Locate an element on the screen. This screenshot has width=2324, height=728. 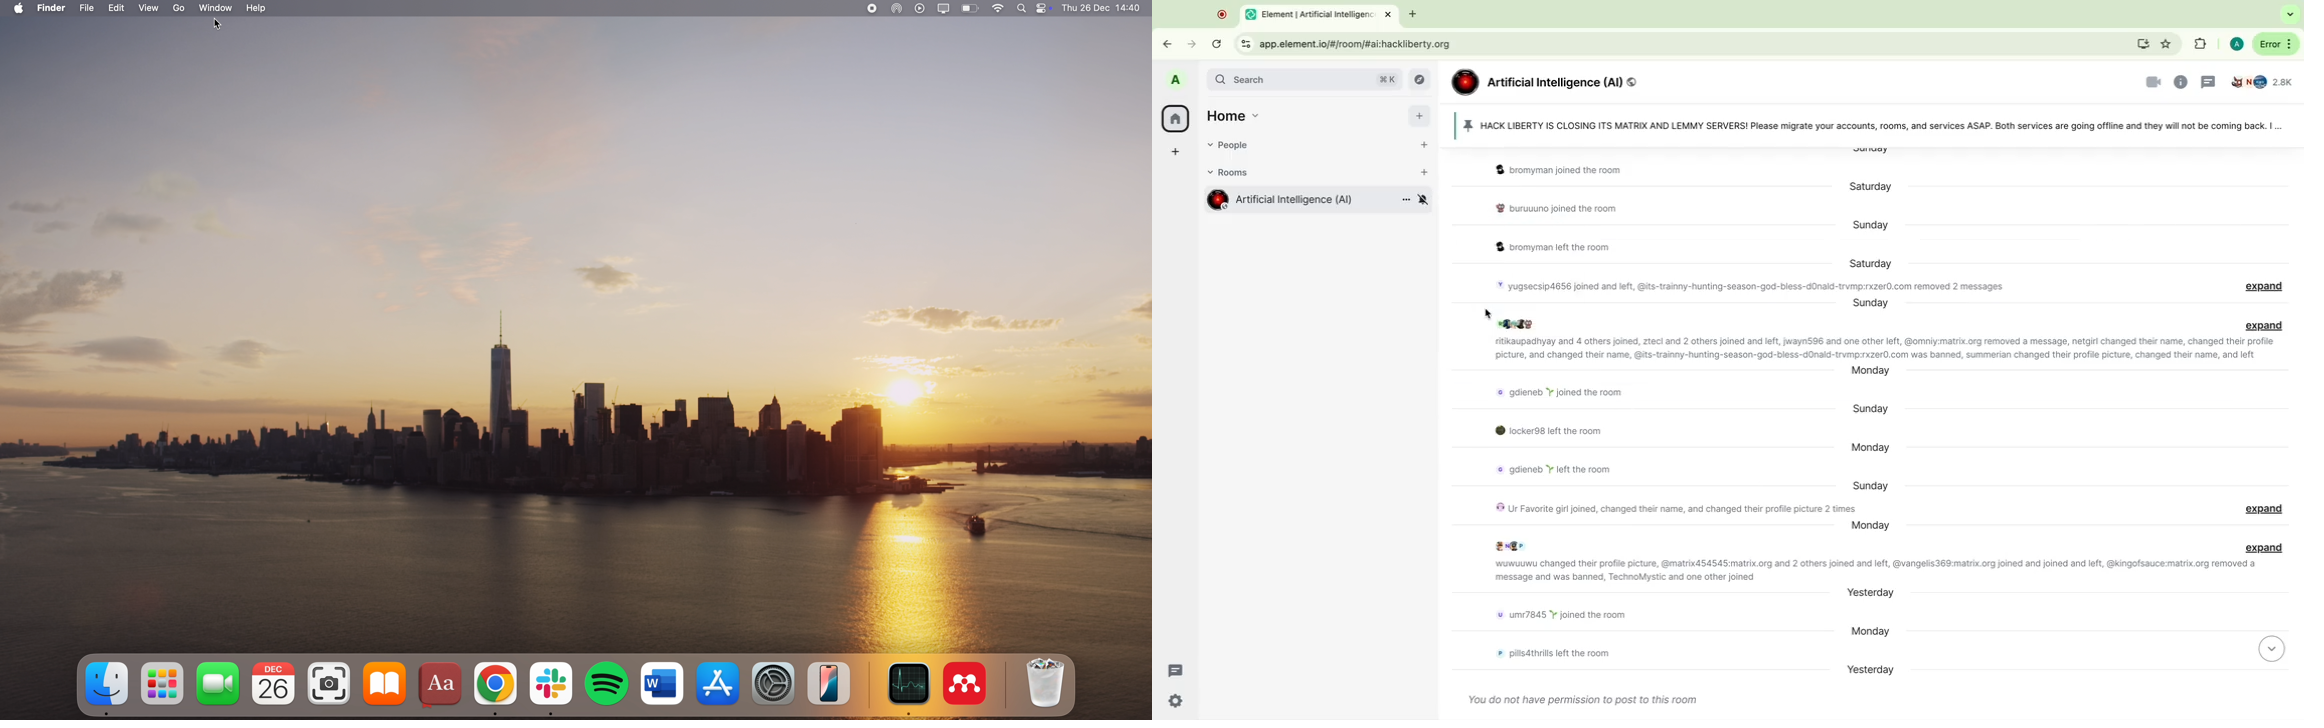
Day is located at coordinates (1866, 187).